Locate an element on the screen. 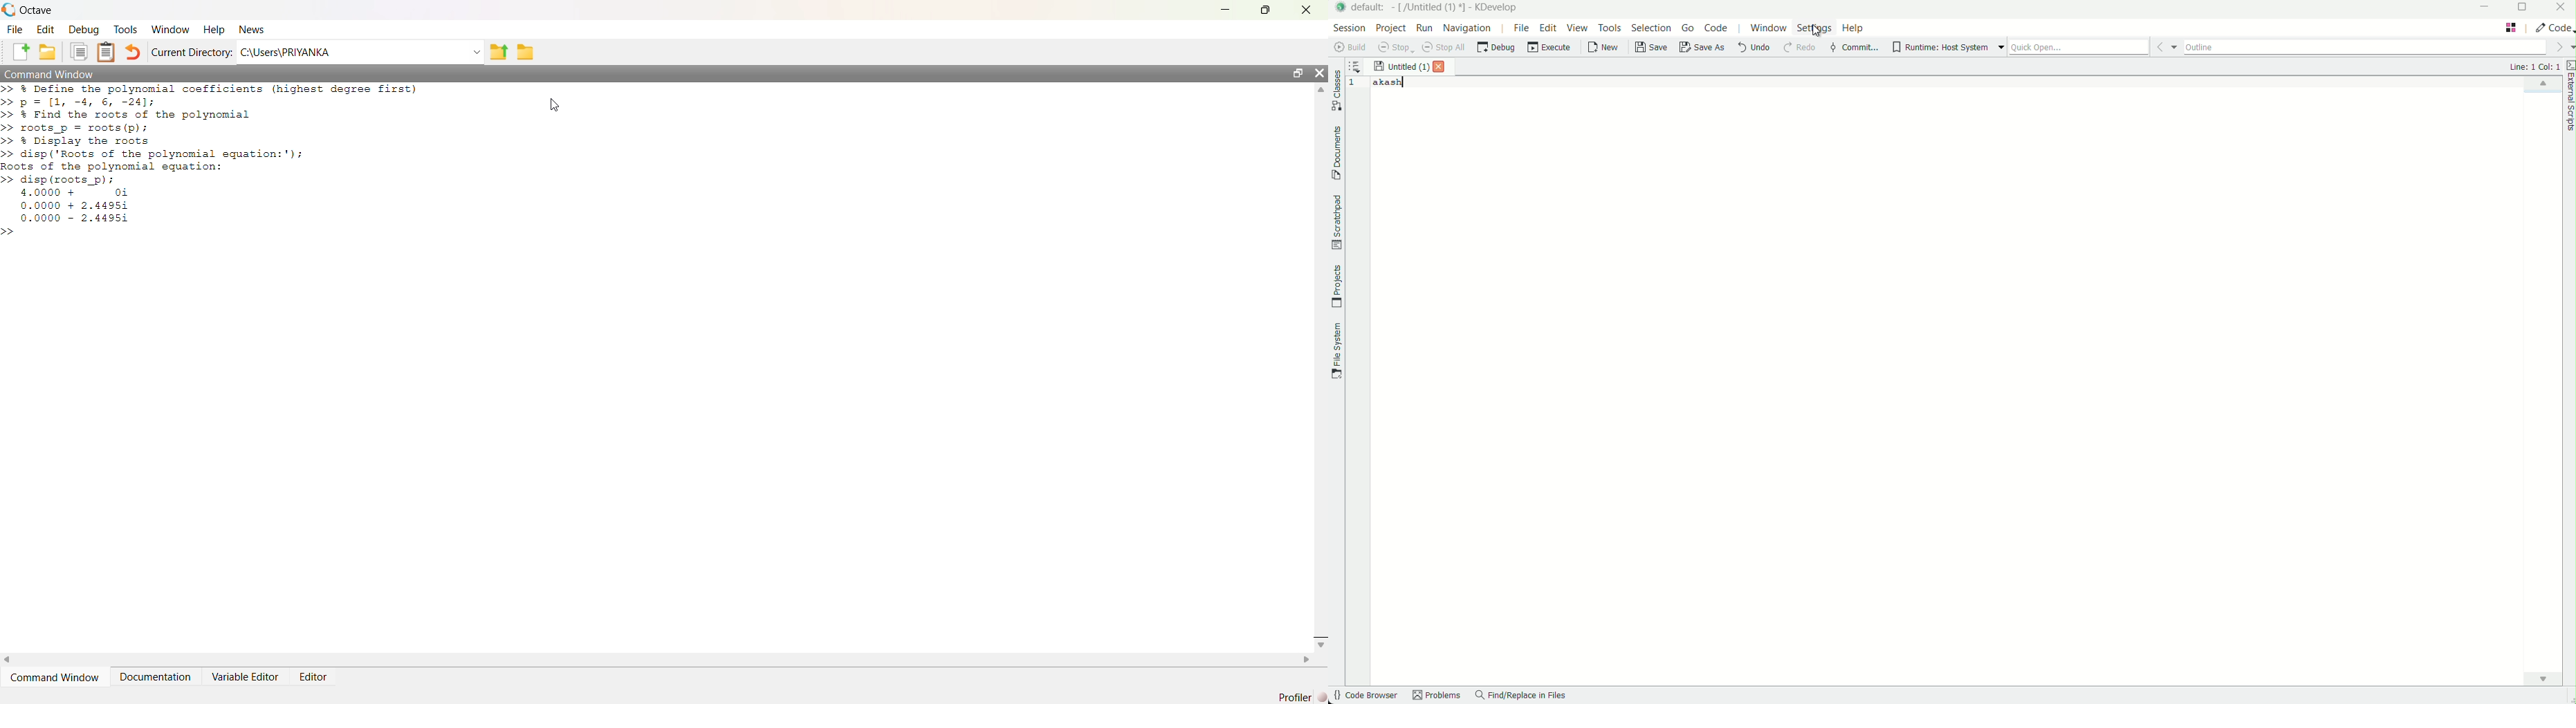 The image size is (2576, 728). Command Window is located at coordinates (57, 677).